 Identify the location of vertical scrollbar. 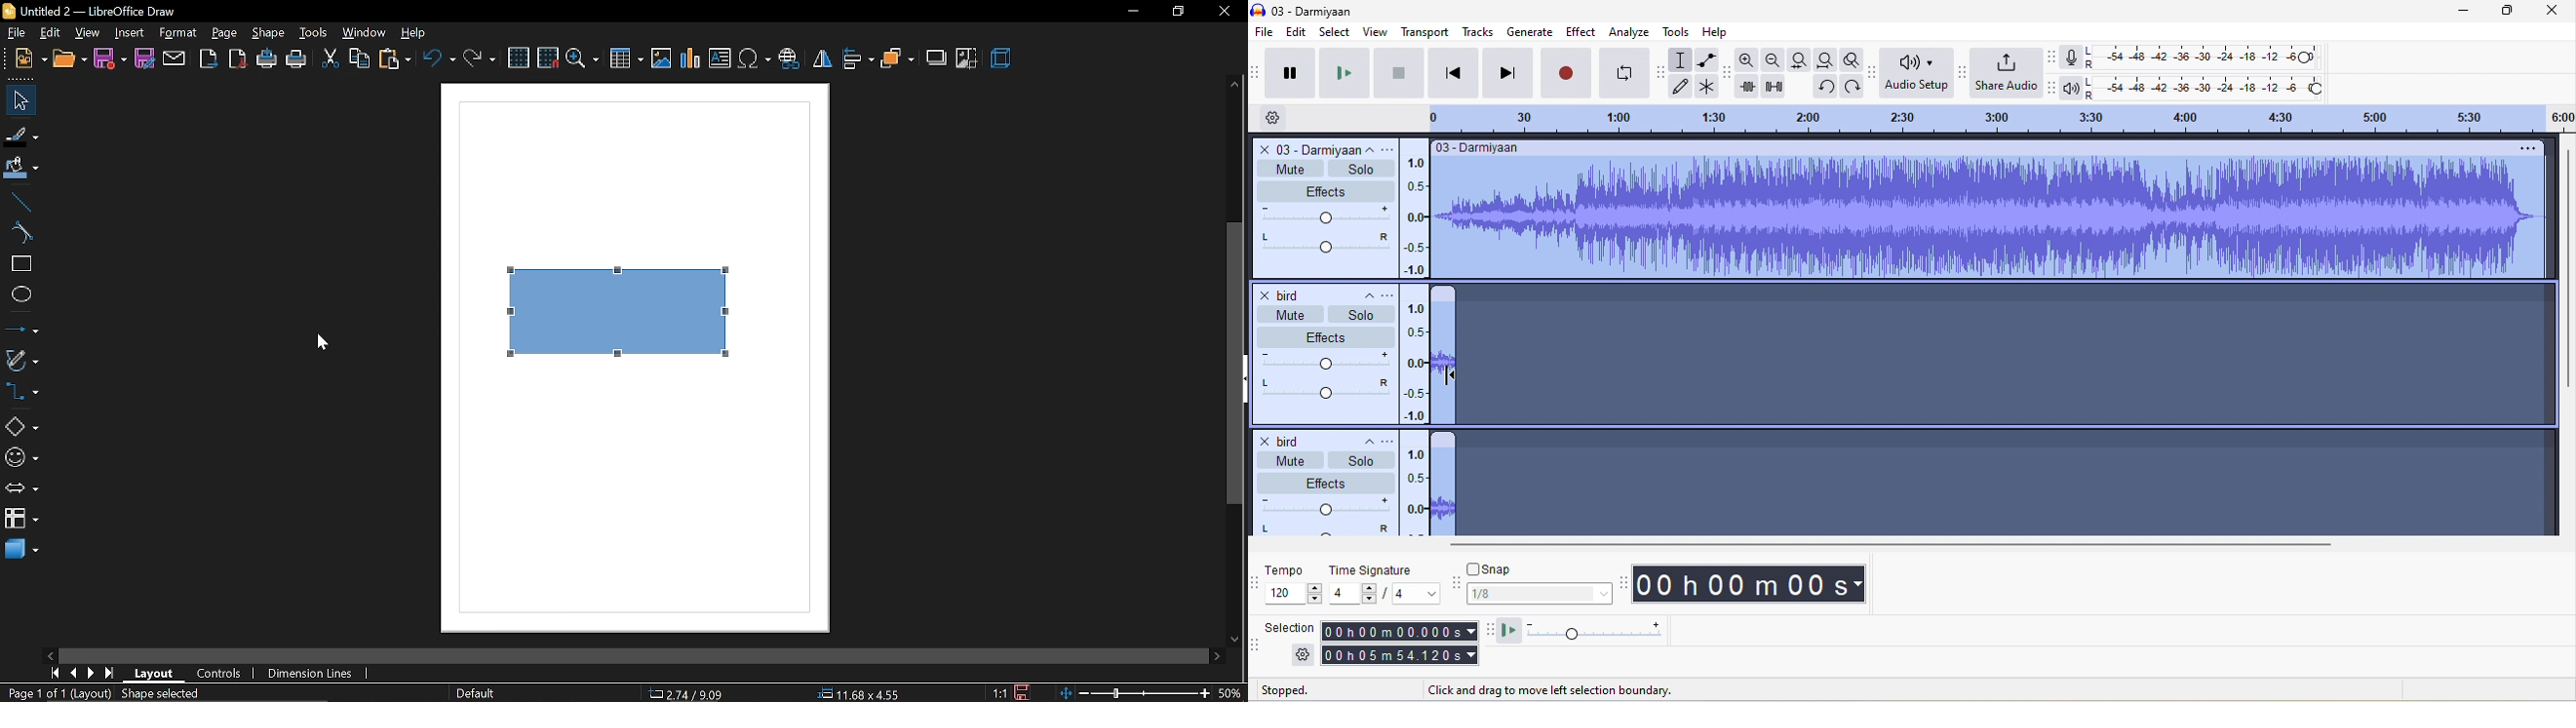
(1235, 364).